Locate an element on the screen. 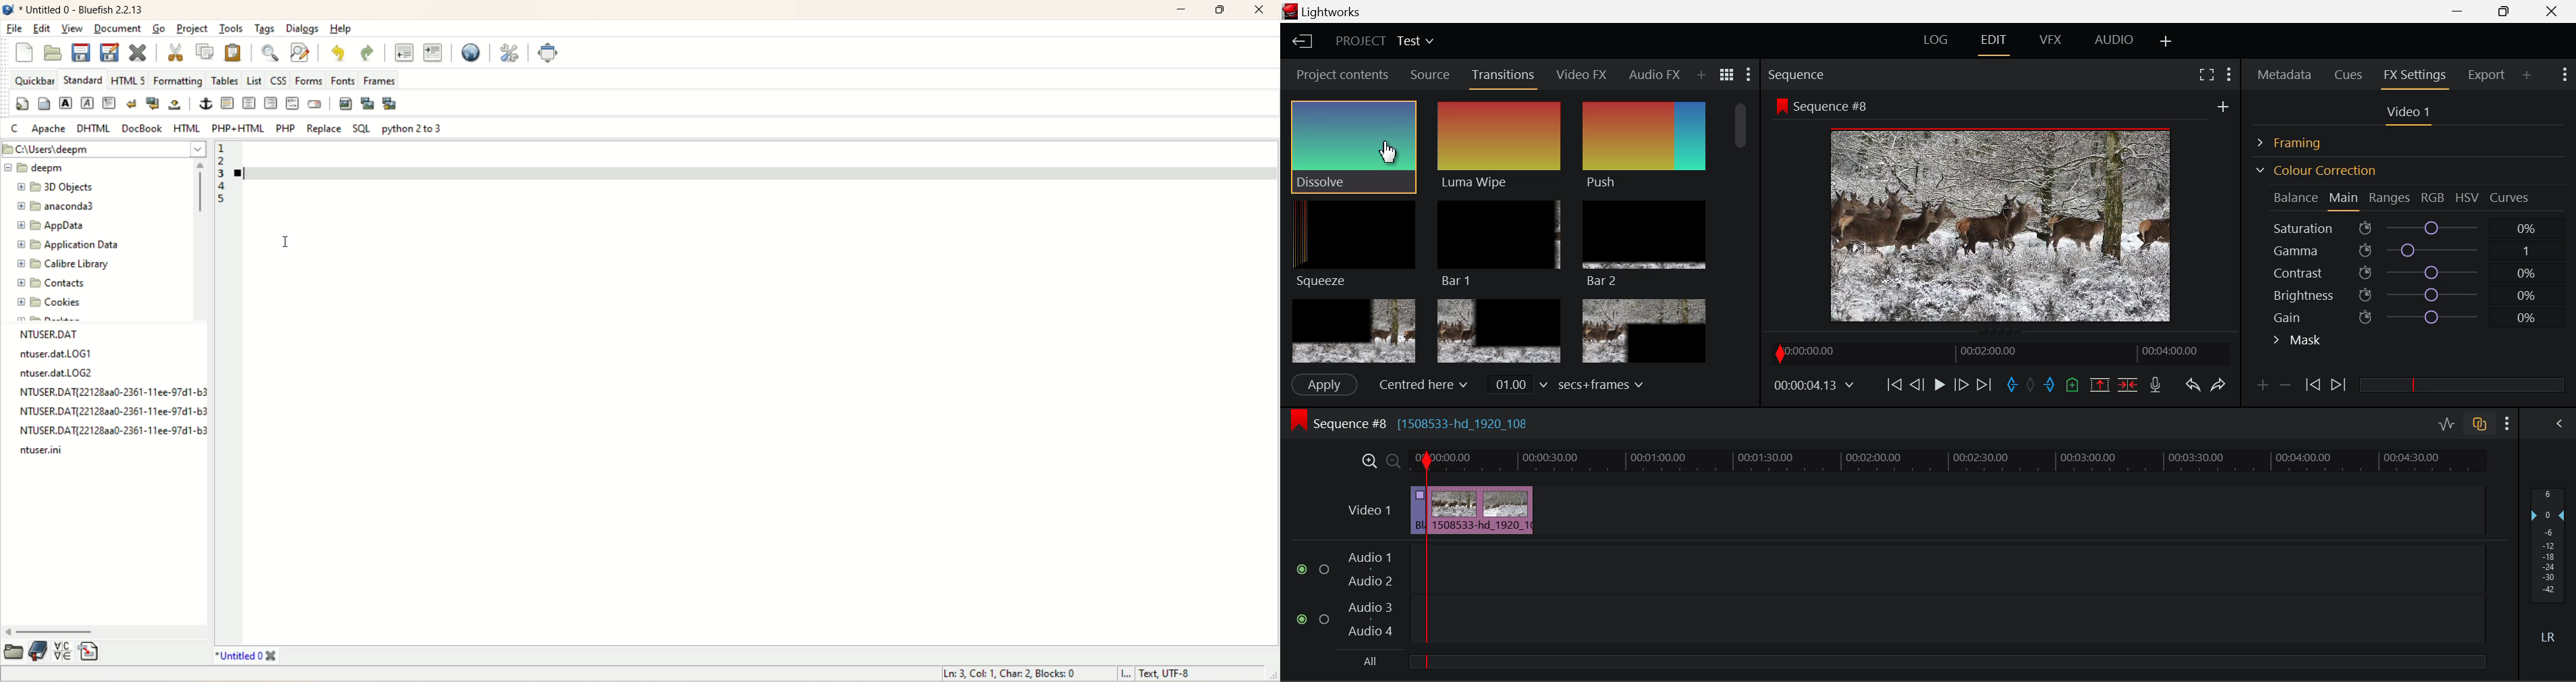 The image size is (2576, 700). Brightness is located at coordinates (2410, 292).